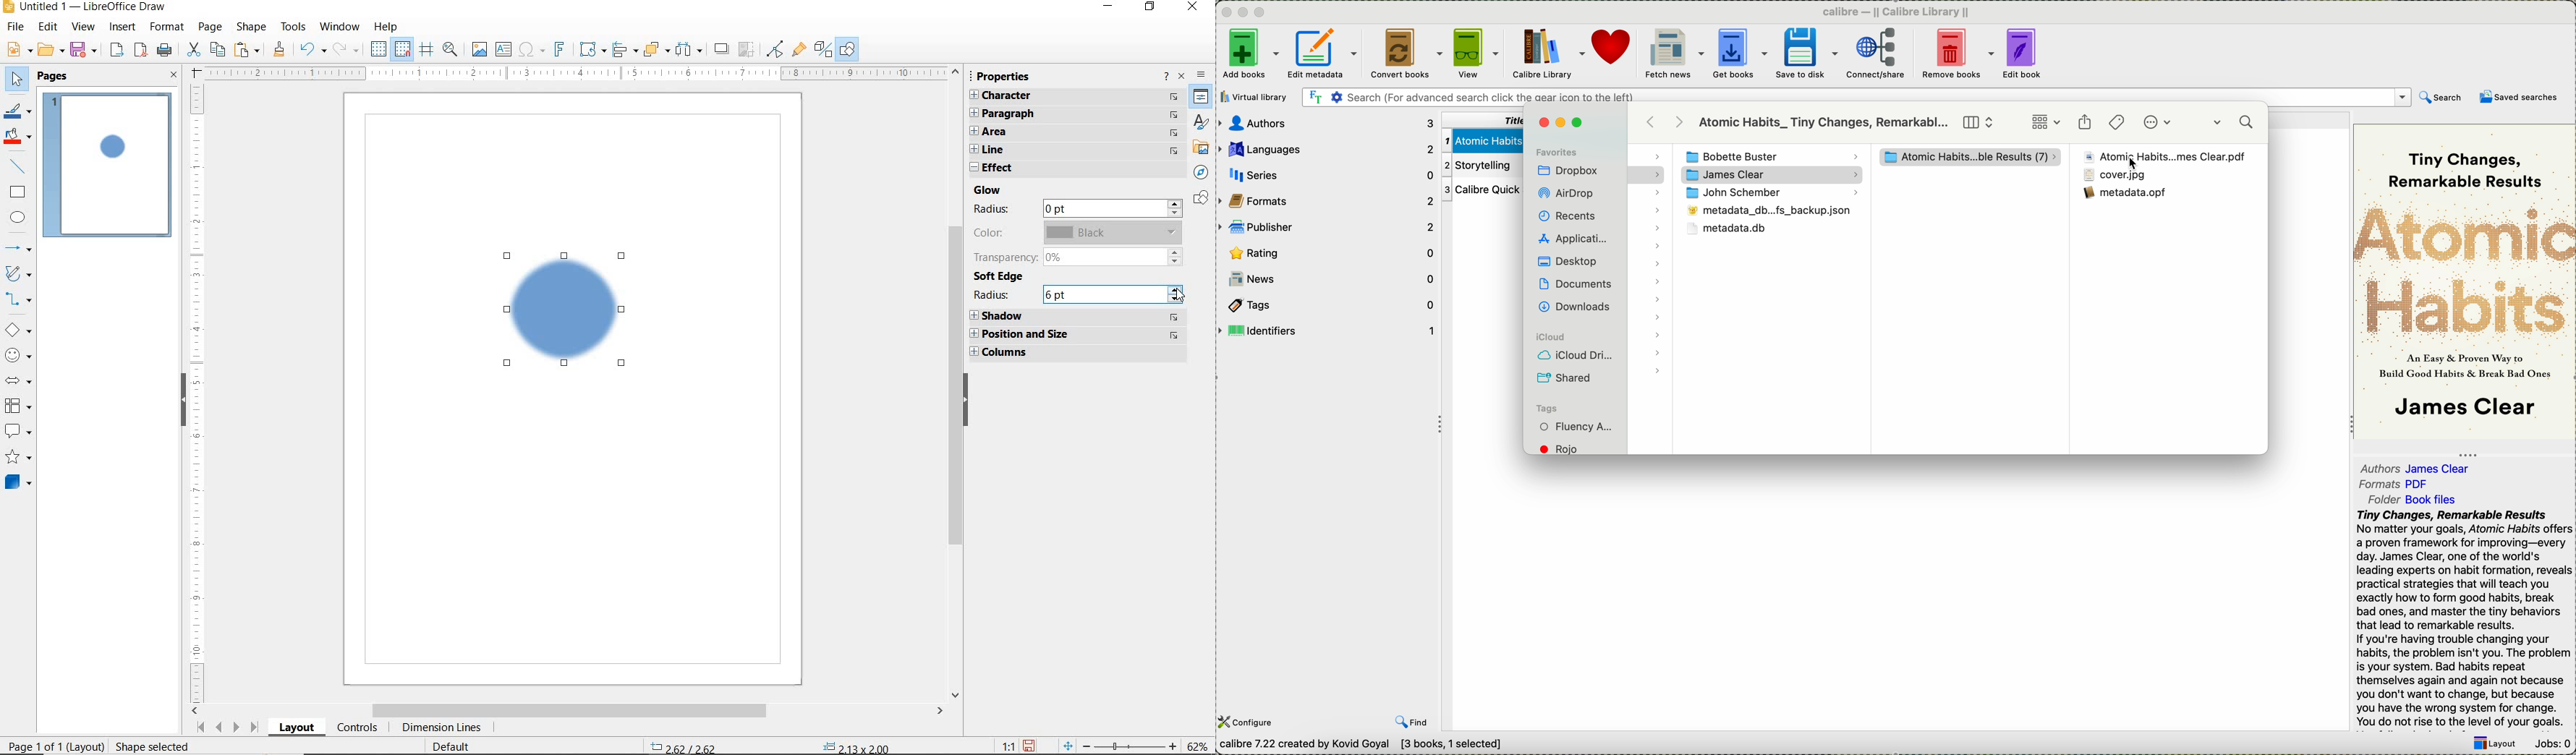 The image size is (2576, 756). I want to click on CROP IMAGE, so click(747, 48).